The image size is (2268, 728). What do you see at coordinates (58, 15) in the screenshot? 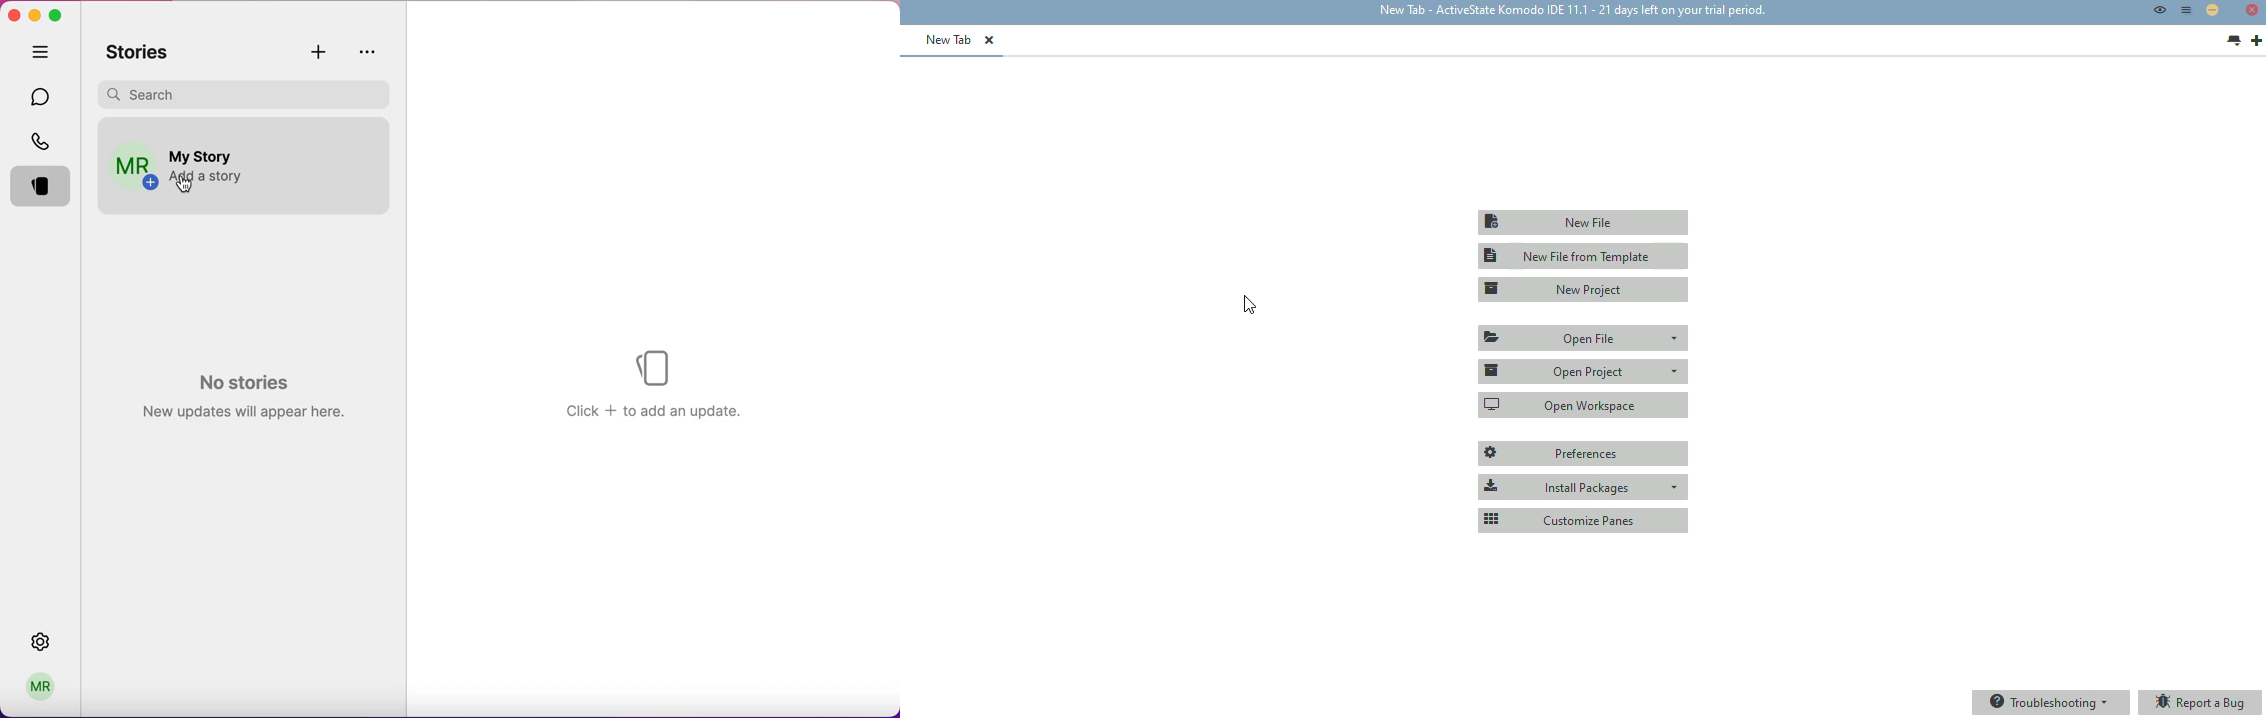
I see `maximize` at bounding box center [58, 15].